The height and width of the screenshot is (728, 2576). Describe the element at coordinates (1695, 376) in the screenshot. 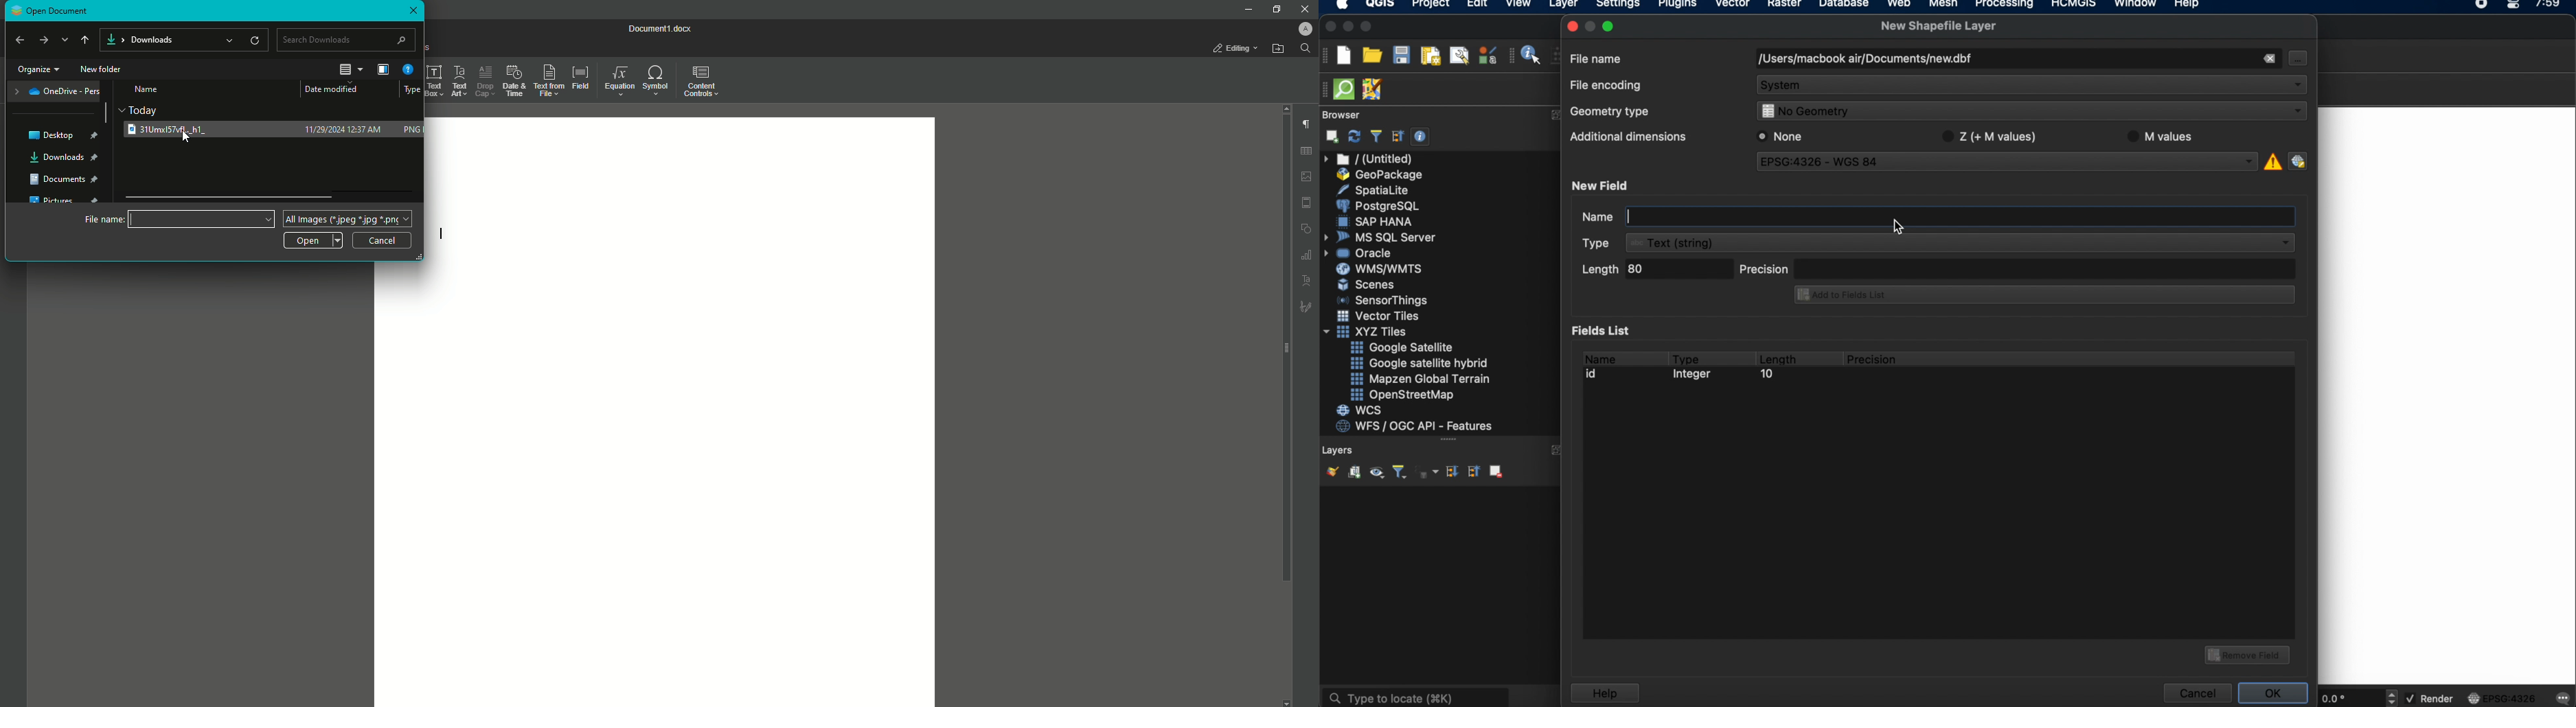

I see `integer` at that location.